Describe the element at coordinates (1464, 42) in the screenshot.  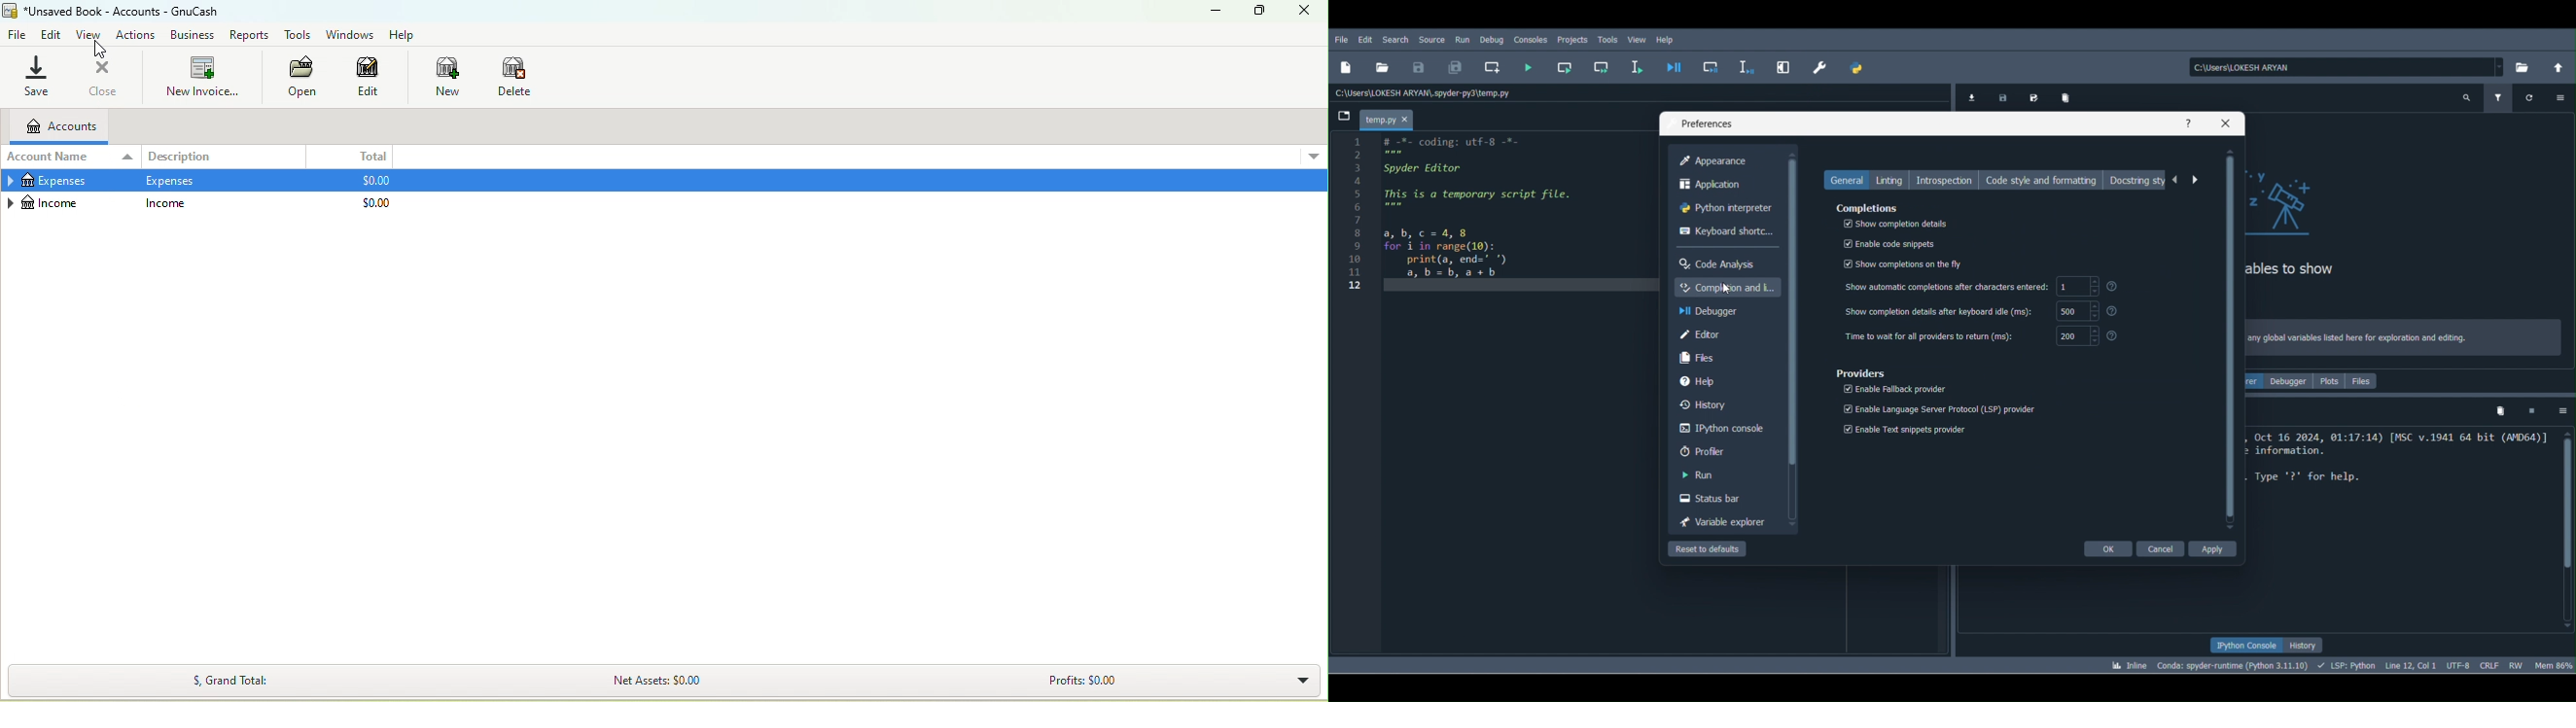
I see `Run` at that location.